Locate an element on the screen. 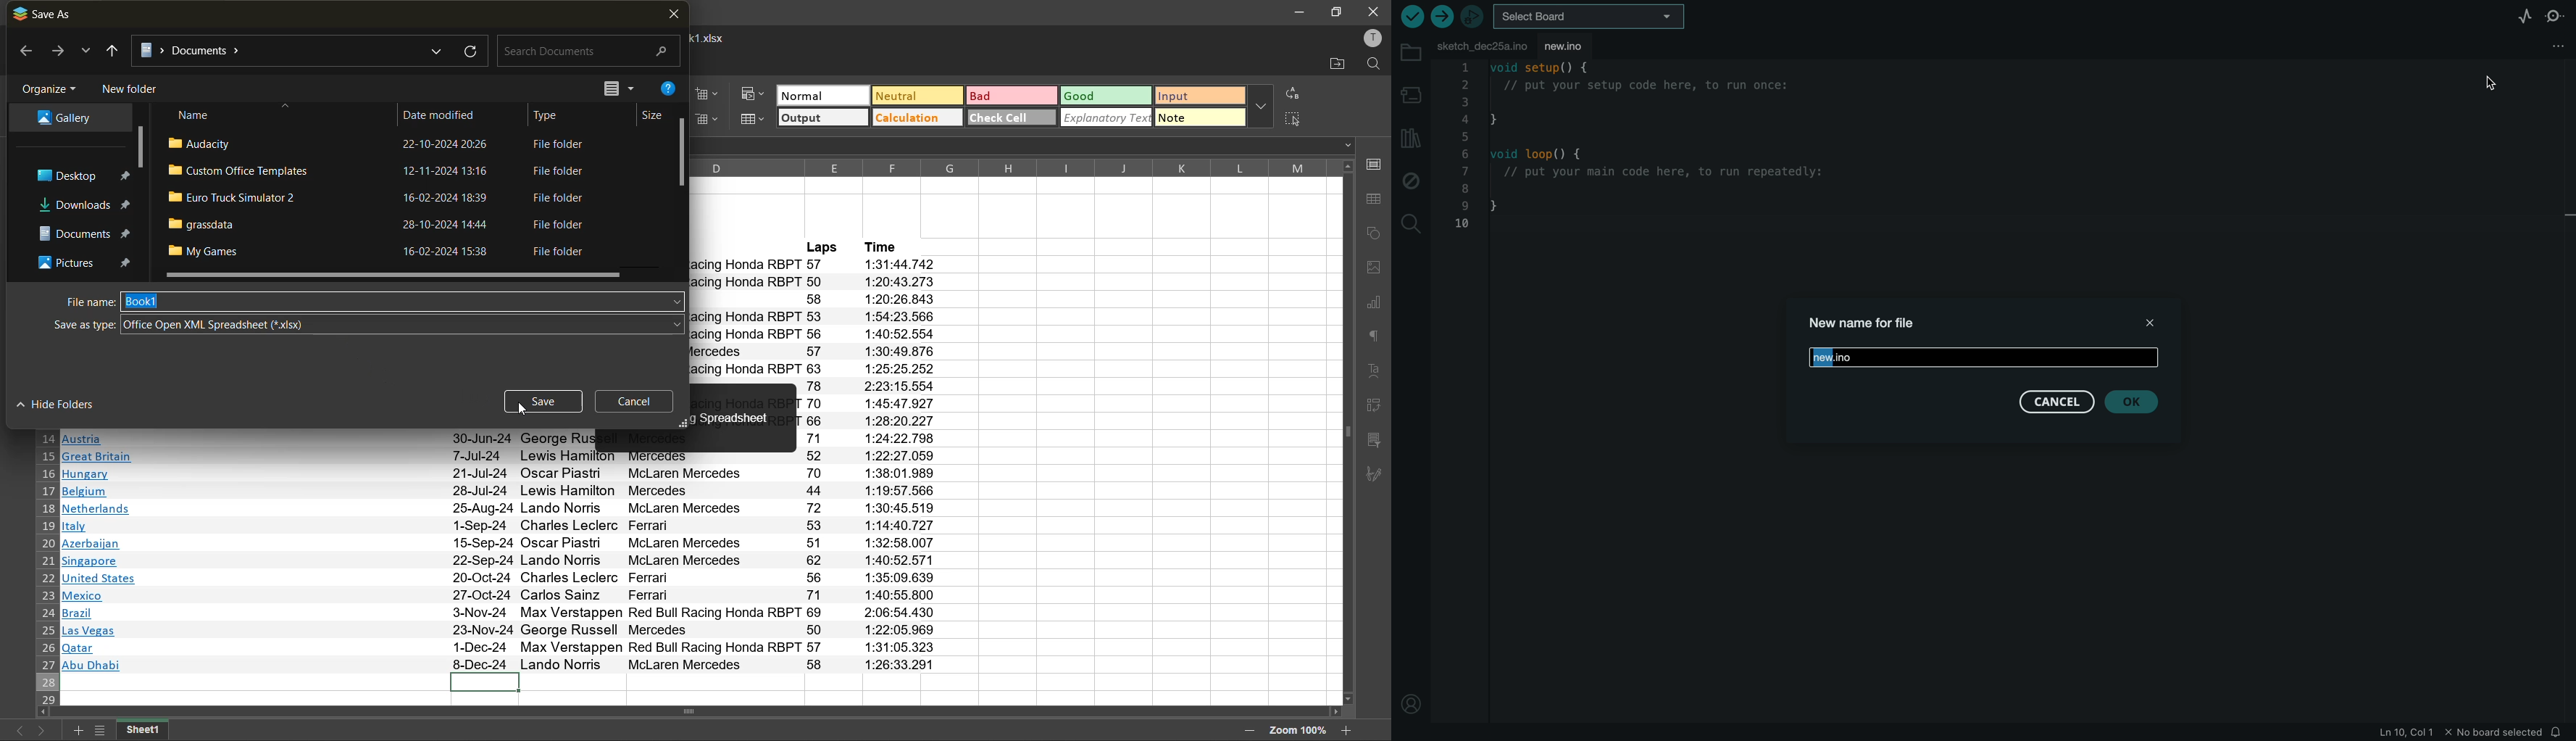 The image size is (2576, 756). paragraph is located at coordinates (1377, 336).